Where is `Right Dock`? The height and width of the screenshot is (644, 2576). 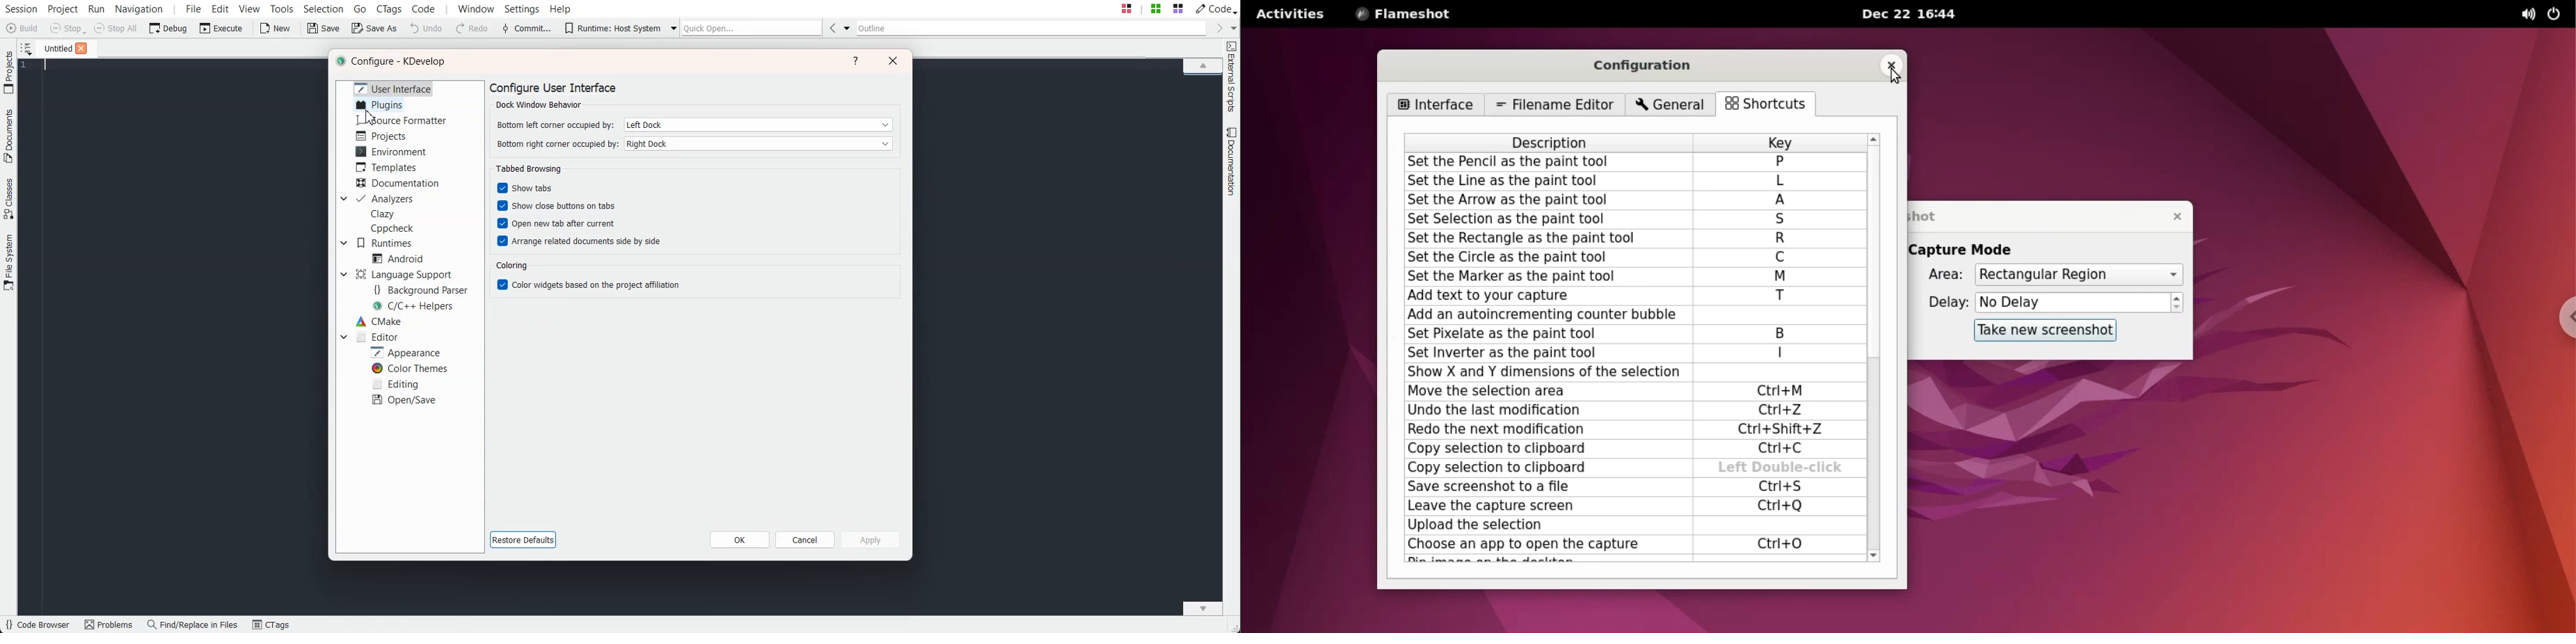 Right Dock is located at coordinates (759, 144).